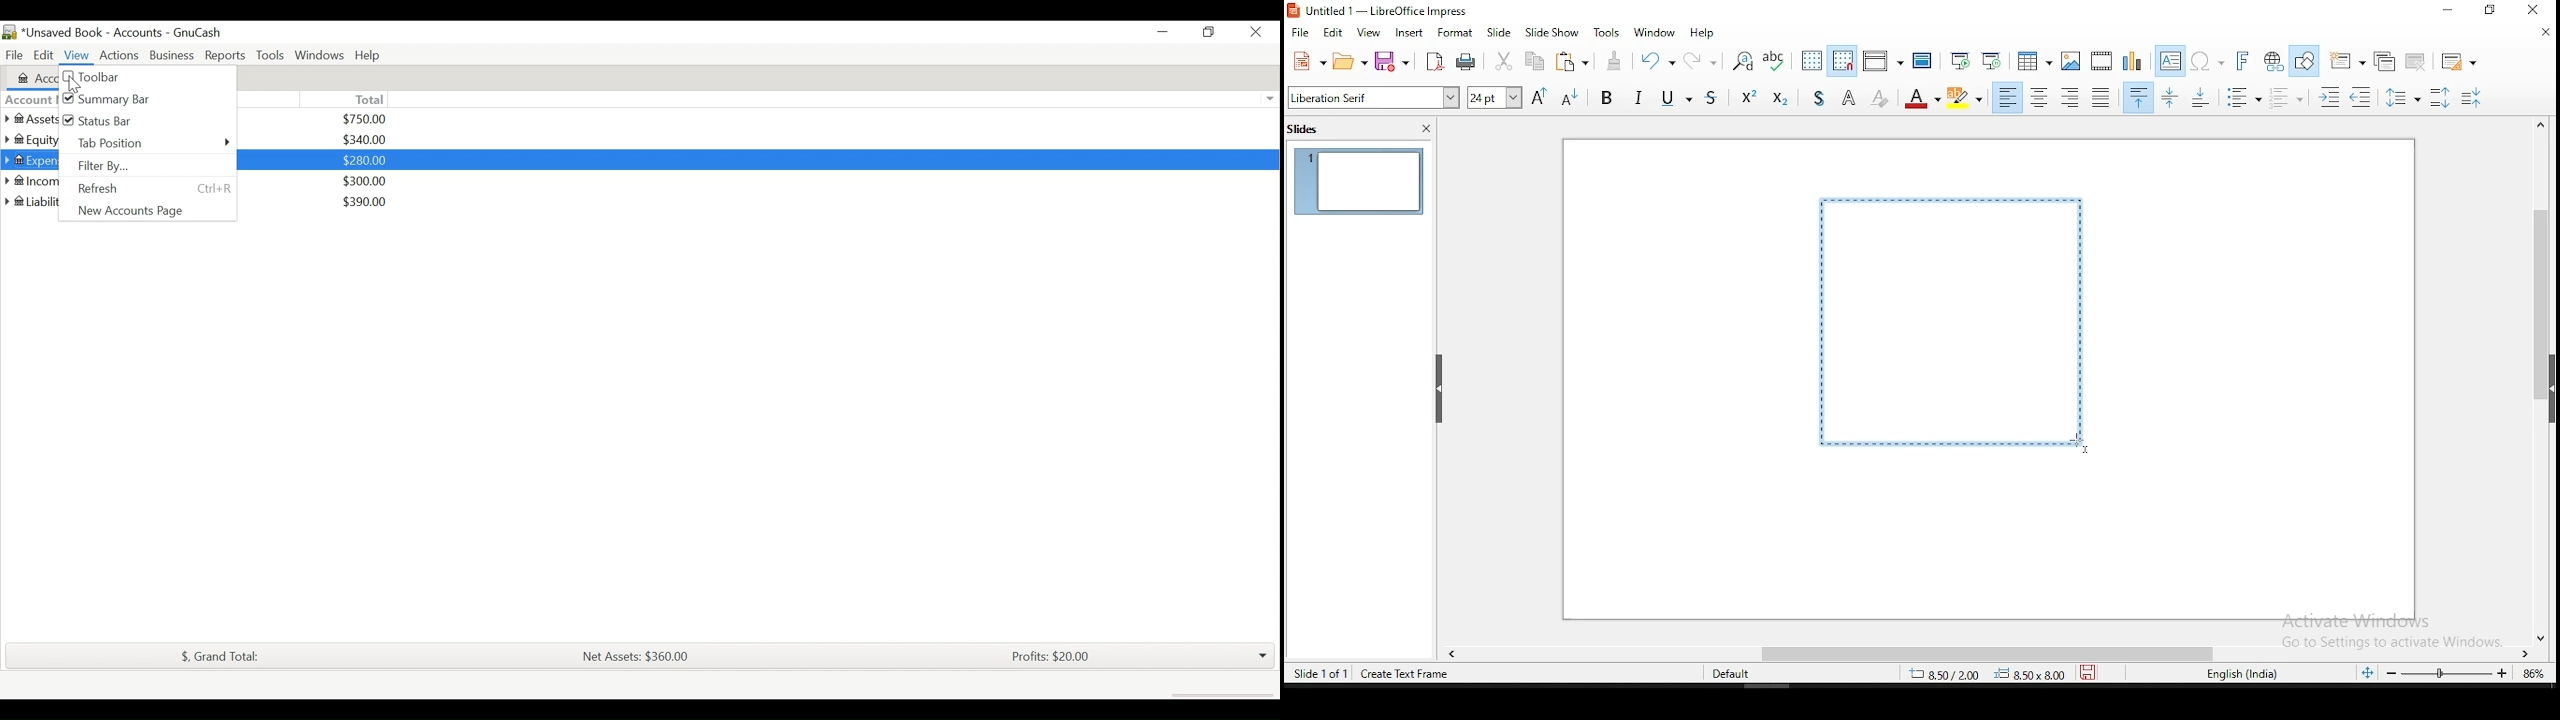  What do you see at coordinates (2172, 99) in the screenshot?
I see `center vertical` at bounding box center [2172, 99].